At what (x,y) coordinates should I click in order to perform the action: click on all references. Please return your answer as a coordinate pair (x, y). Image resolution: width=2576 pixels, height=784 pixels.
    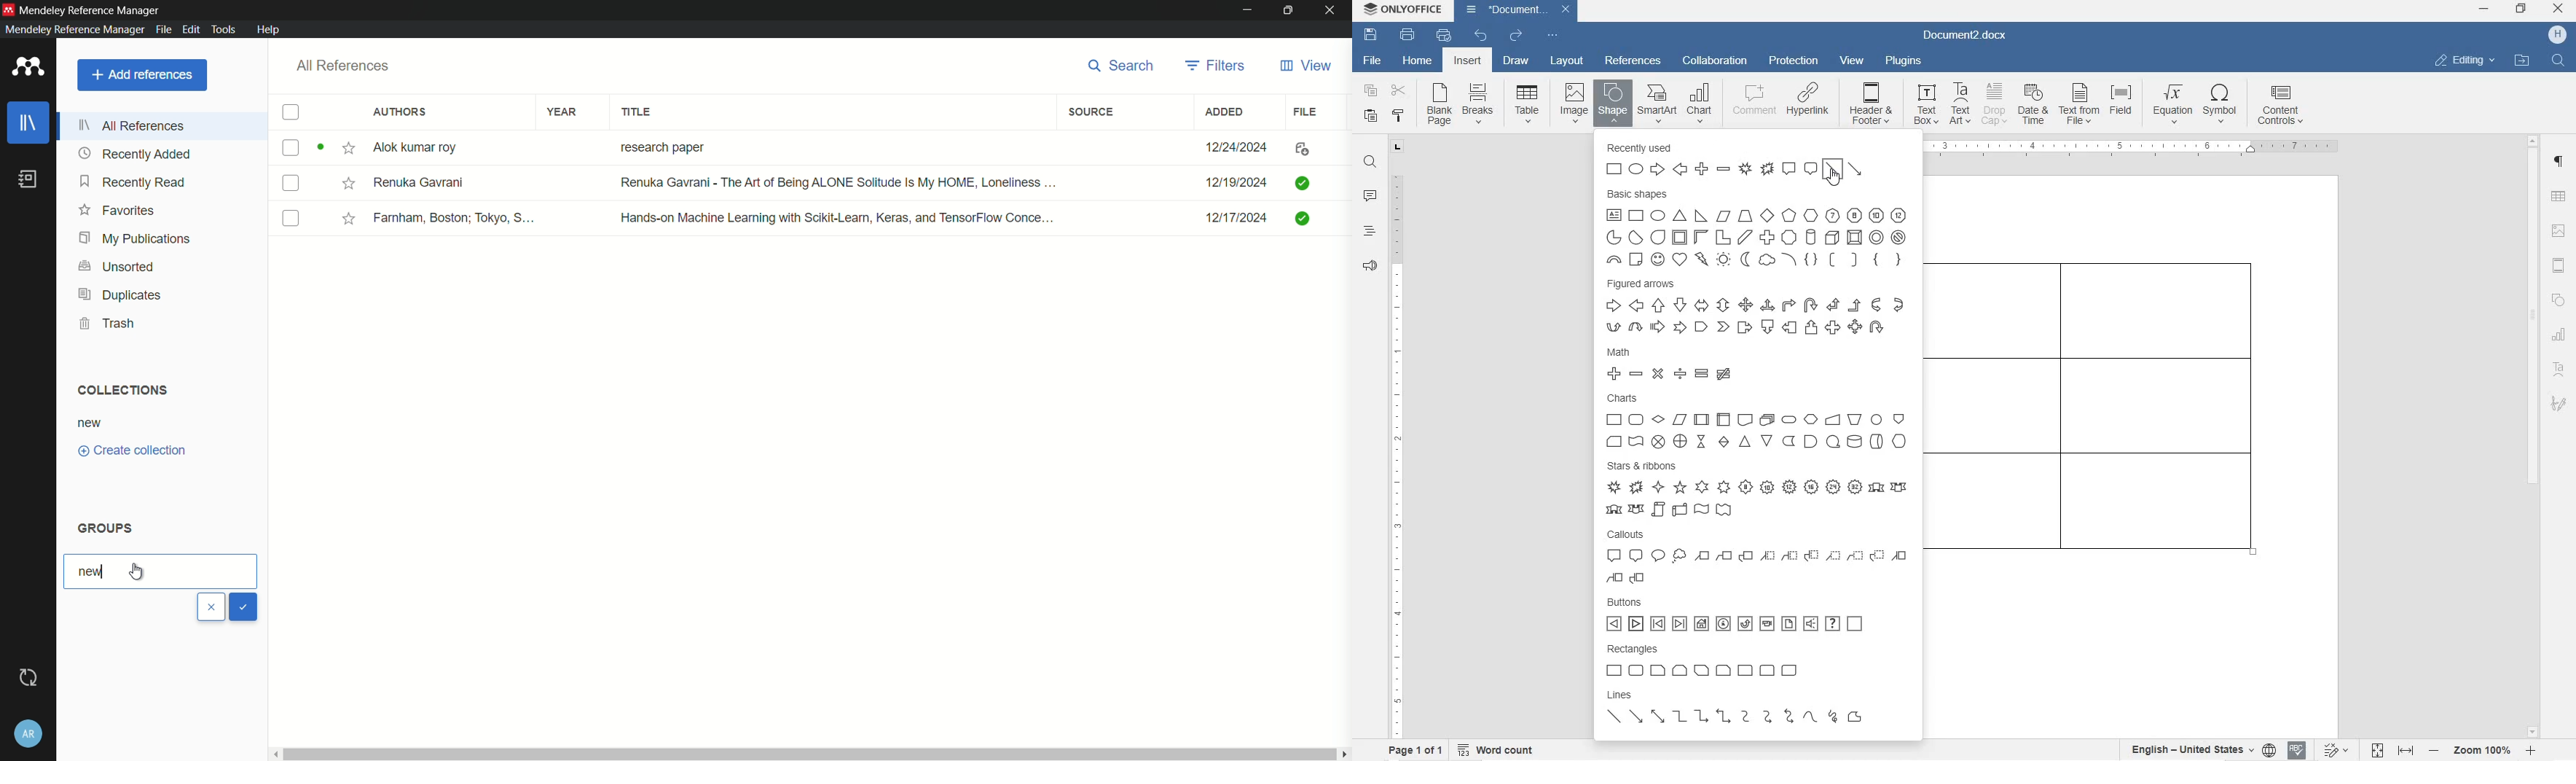
    Looking at the image, I should click on (342, 66).